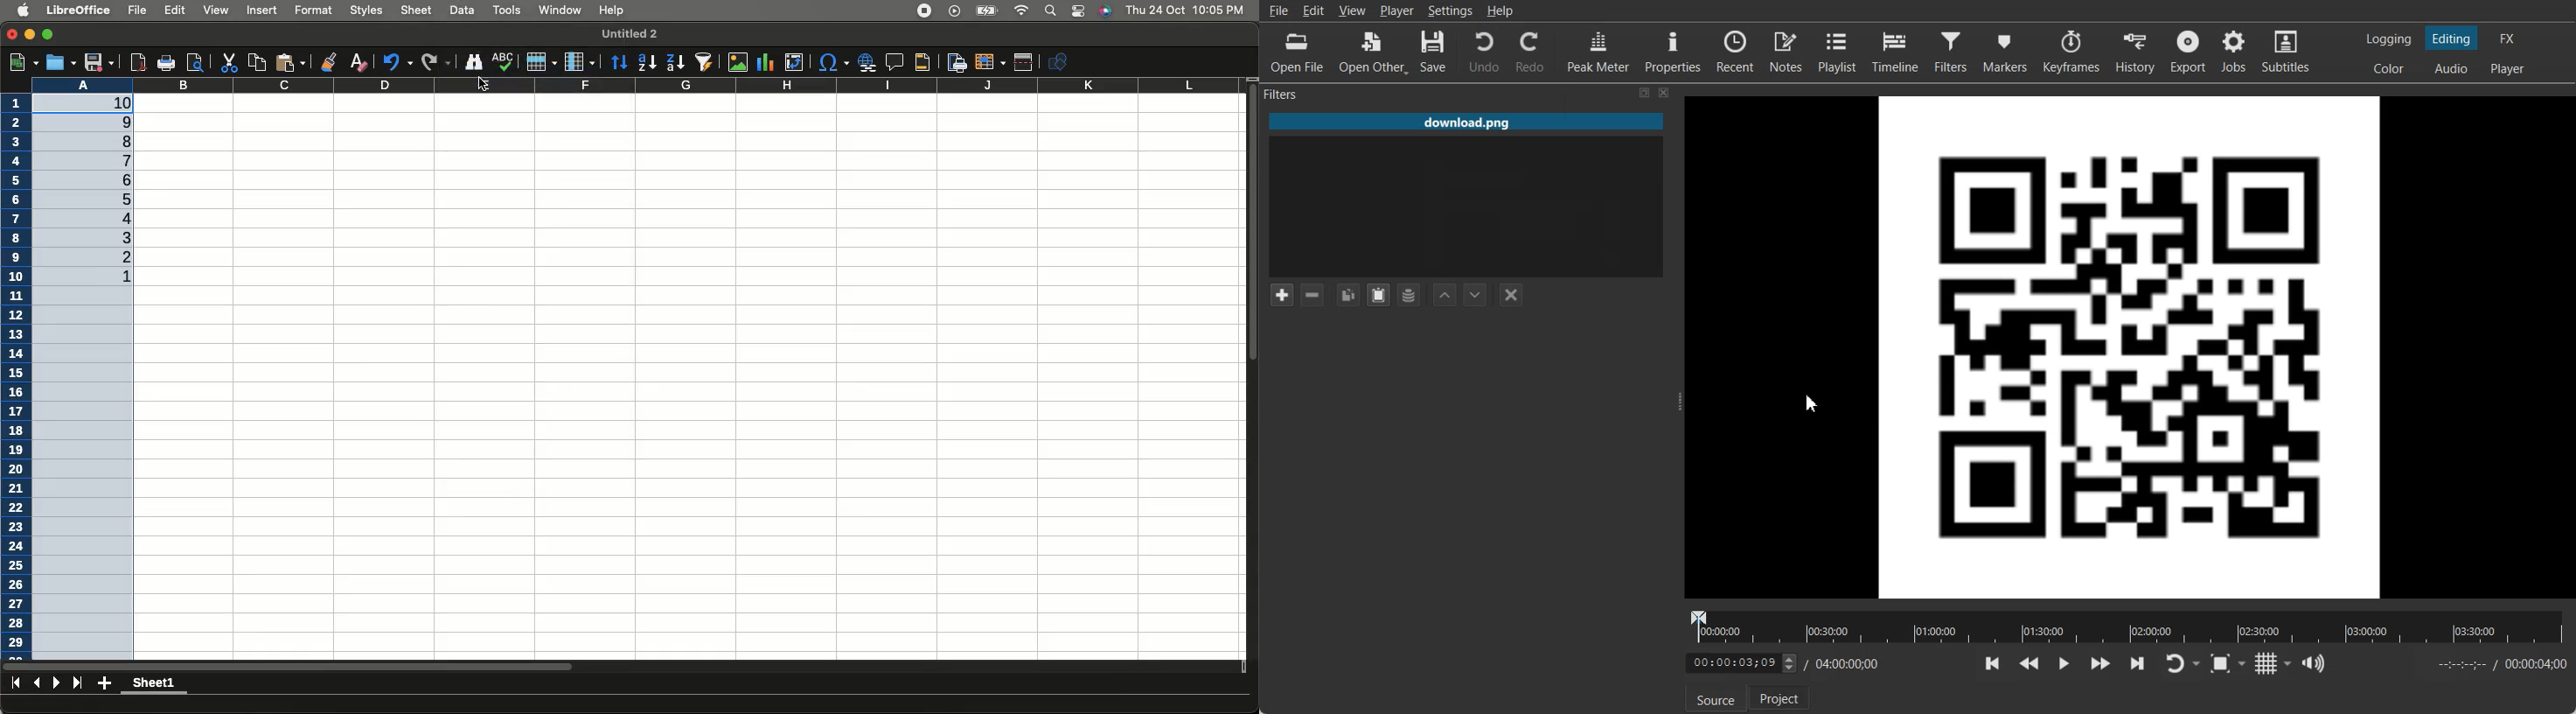  What do you see at coordinates (1449, 11) in the screenshot?
I see `Settings` at bounding box center [1449, 11].